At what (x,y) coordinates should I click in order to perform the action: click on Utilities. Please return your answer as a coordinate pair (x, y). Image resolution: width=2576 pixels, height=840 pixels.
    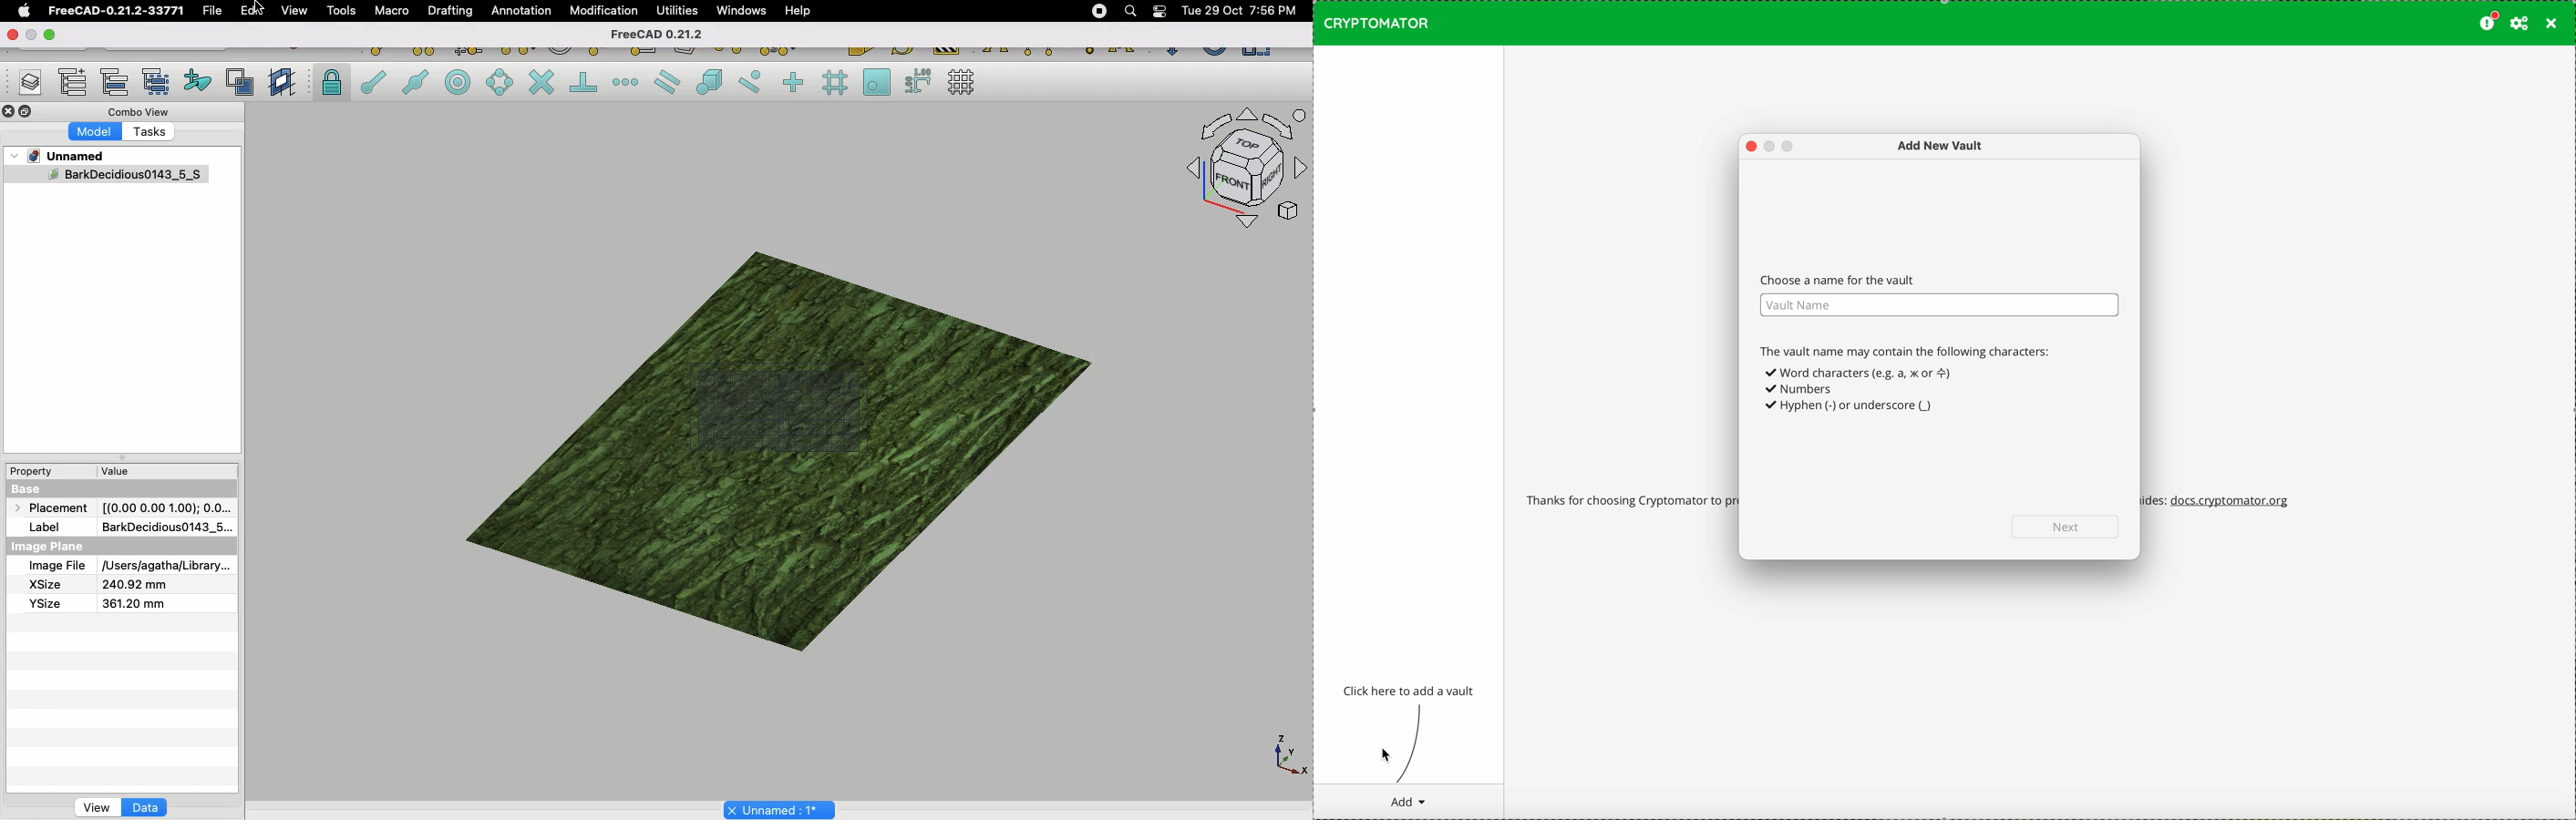
    Looking at the image, I should click on (677, 11).